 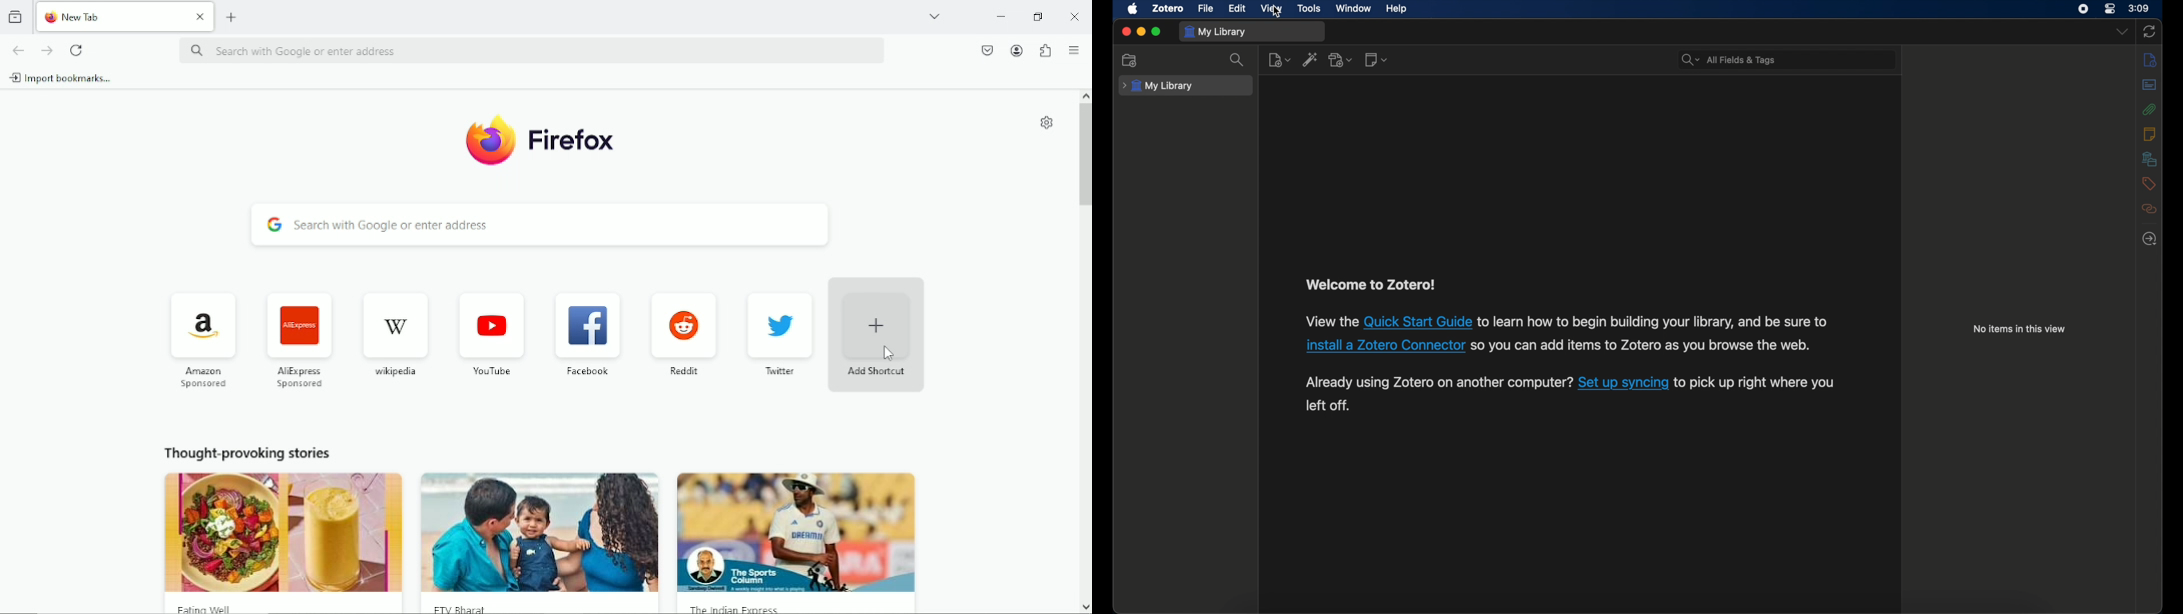 What do you see at coordinates (1142, 31) in the screenshot?
I see `minimize` at bounding box center [1142, 31].